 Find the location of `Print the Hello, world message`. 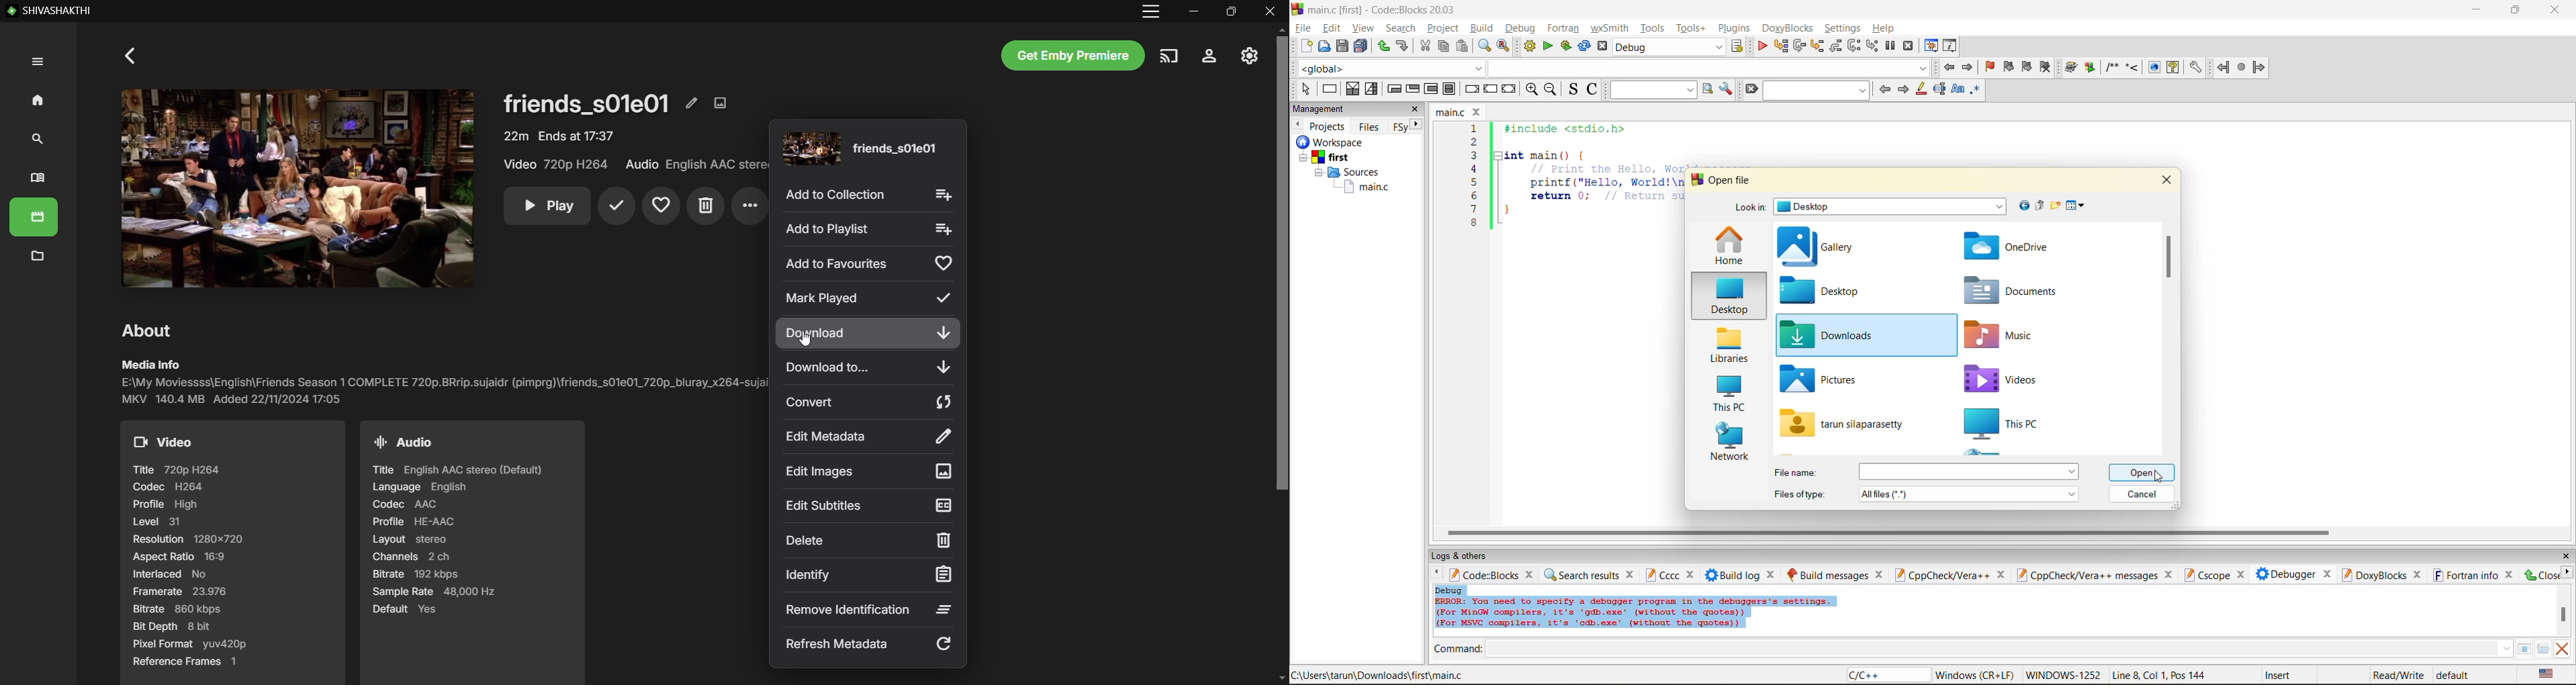

Print the Hello, world message is located at coordinates (1607, 168).